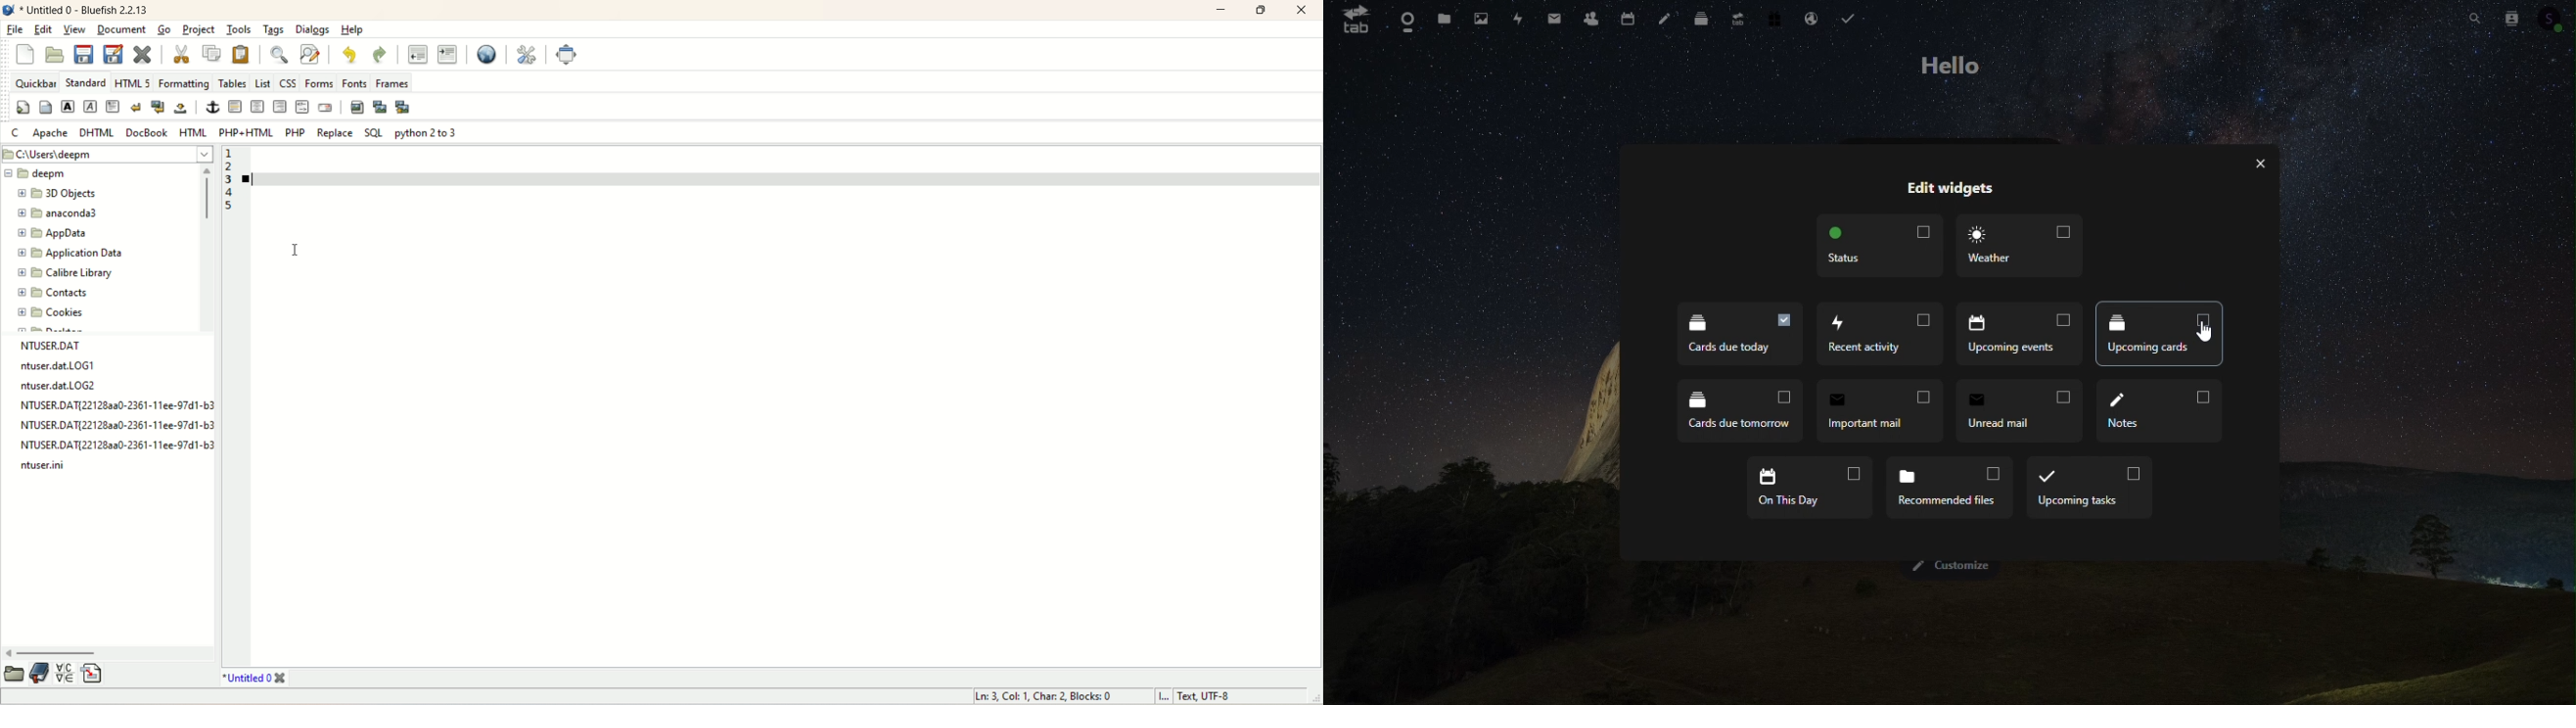 This screenshot has width=2576, height=728. Describe the element at coordinates (8, 10) in the screenshot. I see `logo` at that location.